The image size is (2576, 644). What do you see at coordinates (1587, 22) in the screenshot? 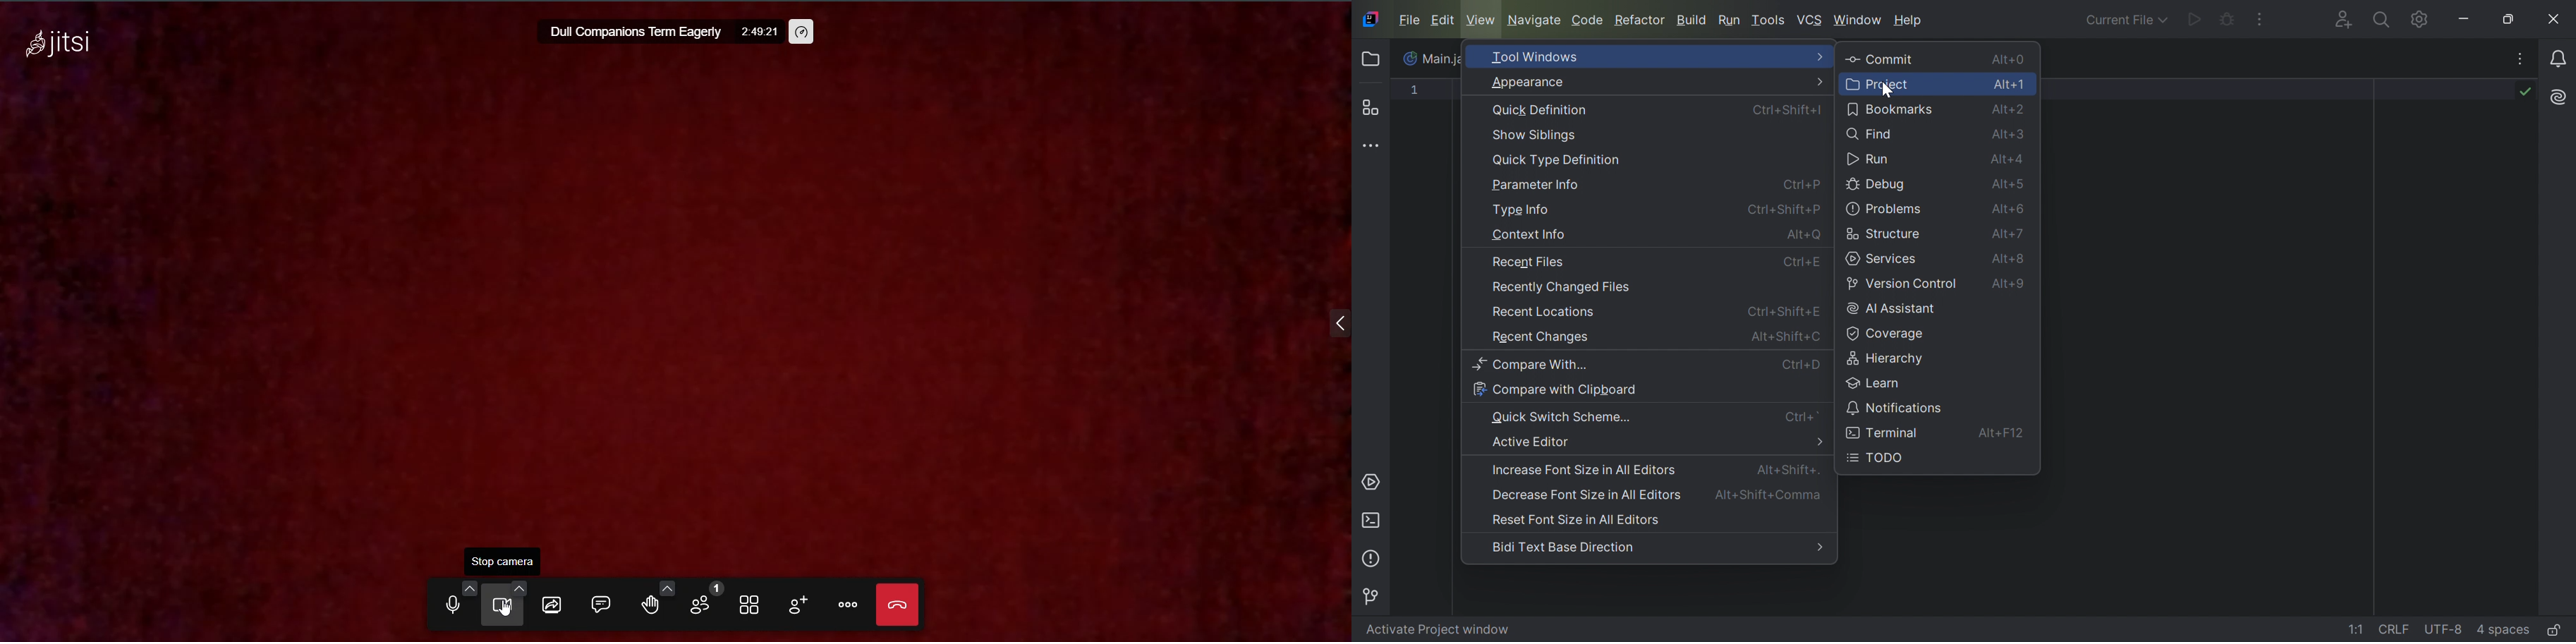
I see `code` at bounding box center [1587, 22].